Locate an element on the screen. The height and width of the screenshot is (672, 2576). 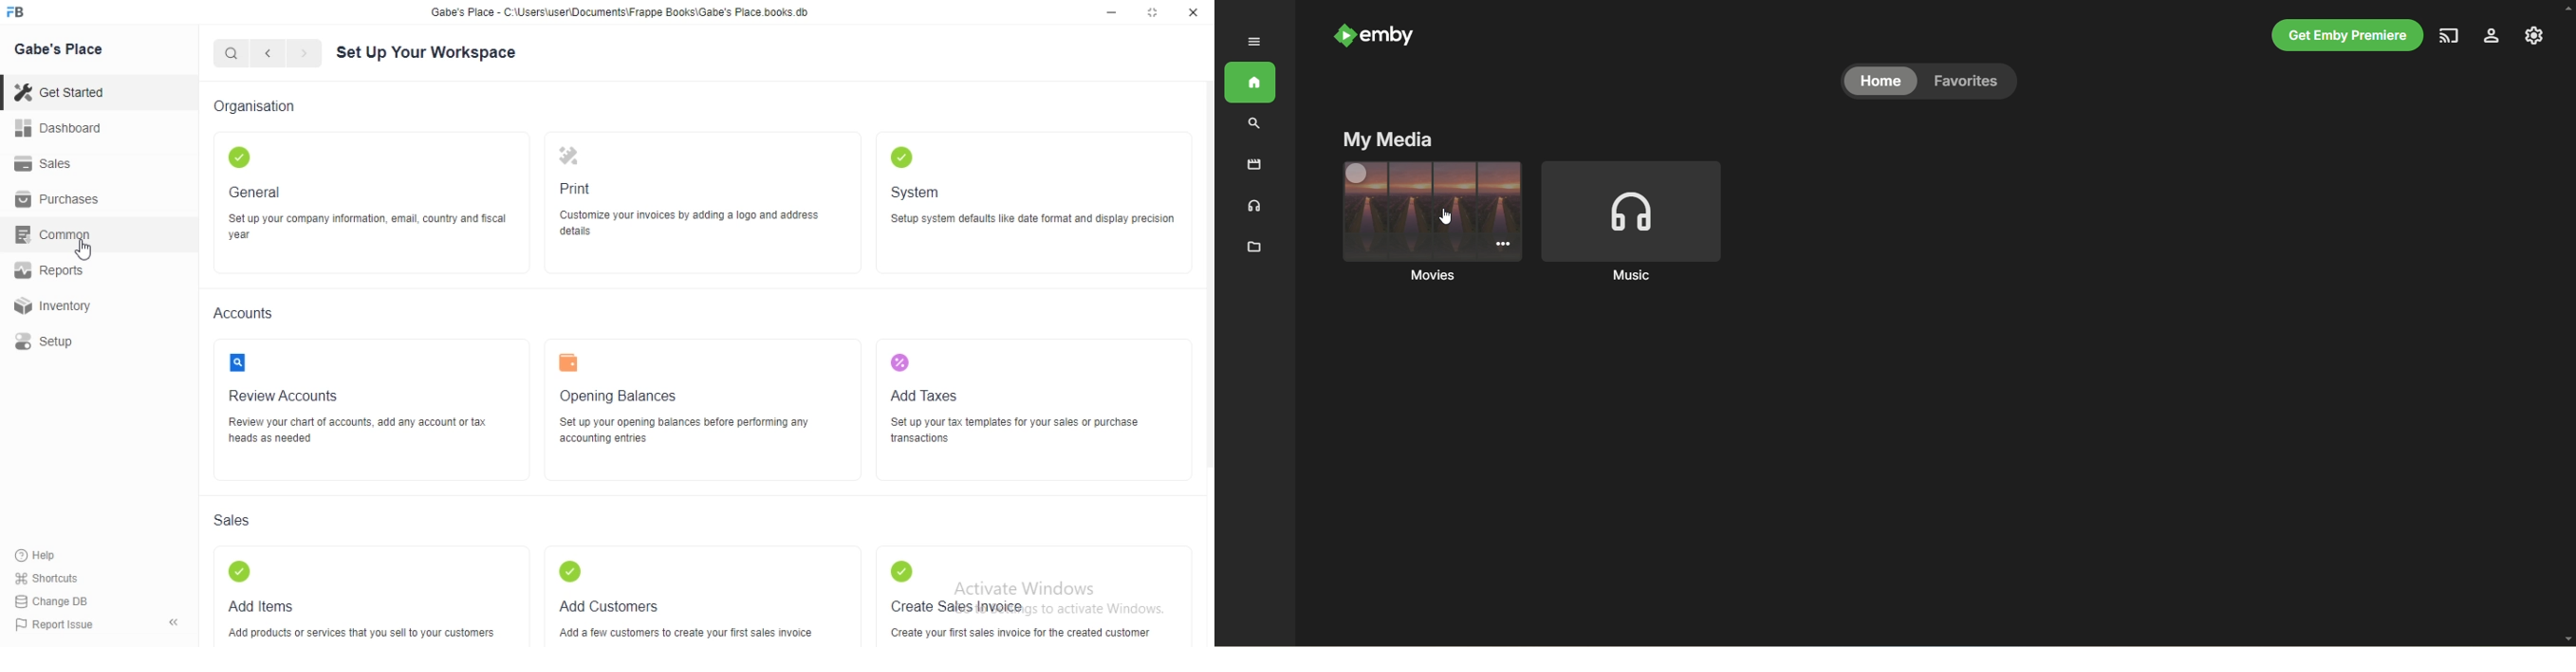
Opening Balances Set up your opening balances before performing anyaccounting entries is located at coordinates (688, 404).